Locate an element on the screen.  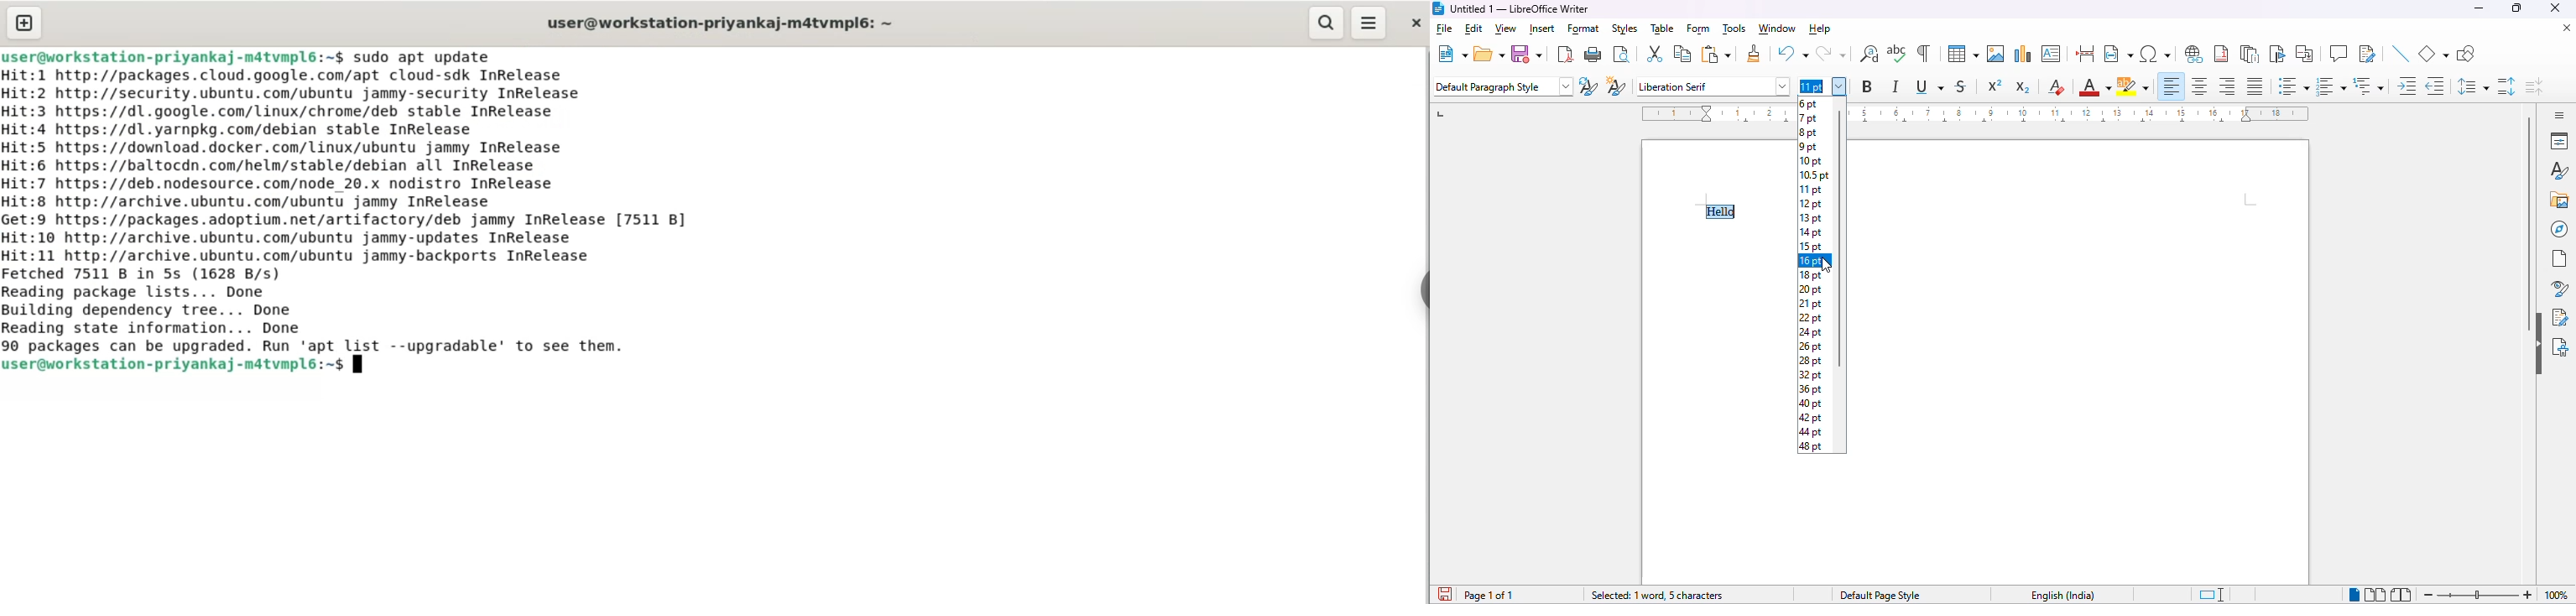
show track changes functions is located at coordinates (2368, 54).